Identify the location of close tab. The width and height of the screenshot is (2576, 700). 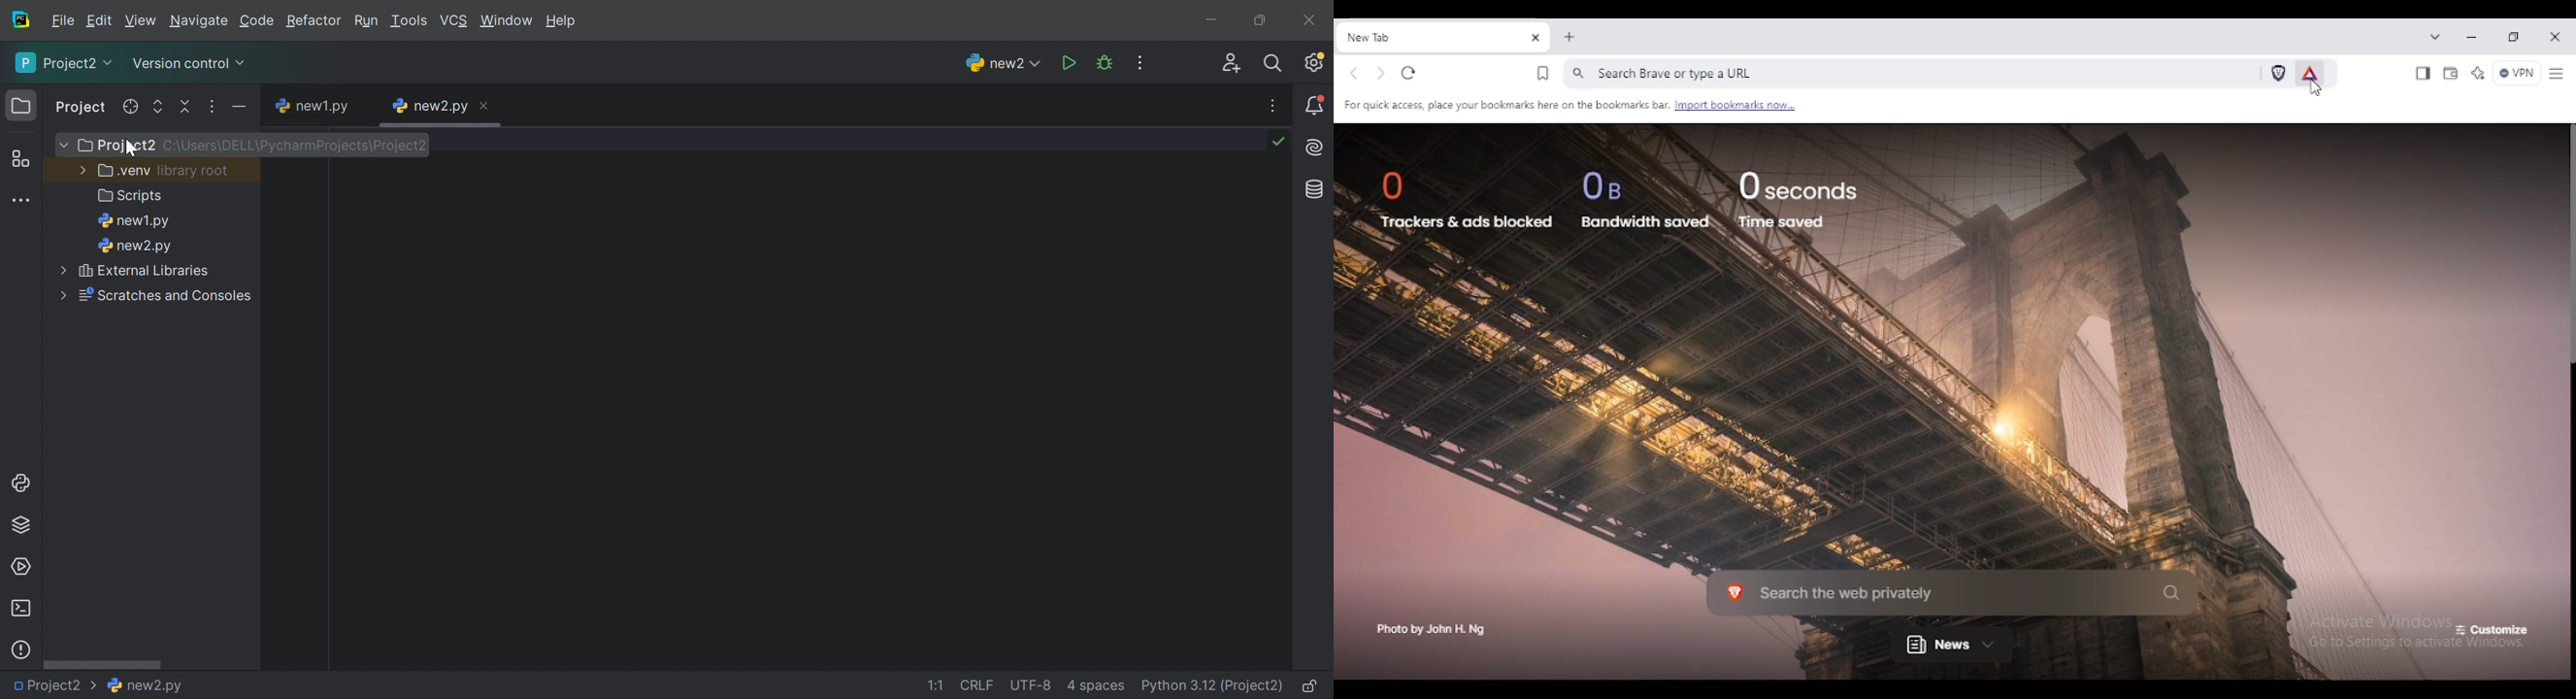
(1536, 39).